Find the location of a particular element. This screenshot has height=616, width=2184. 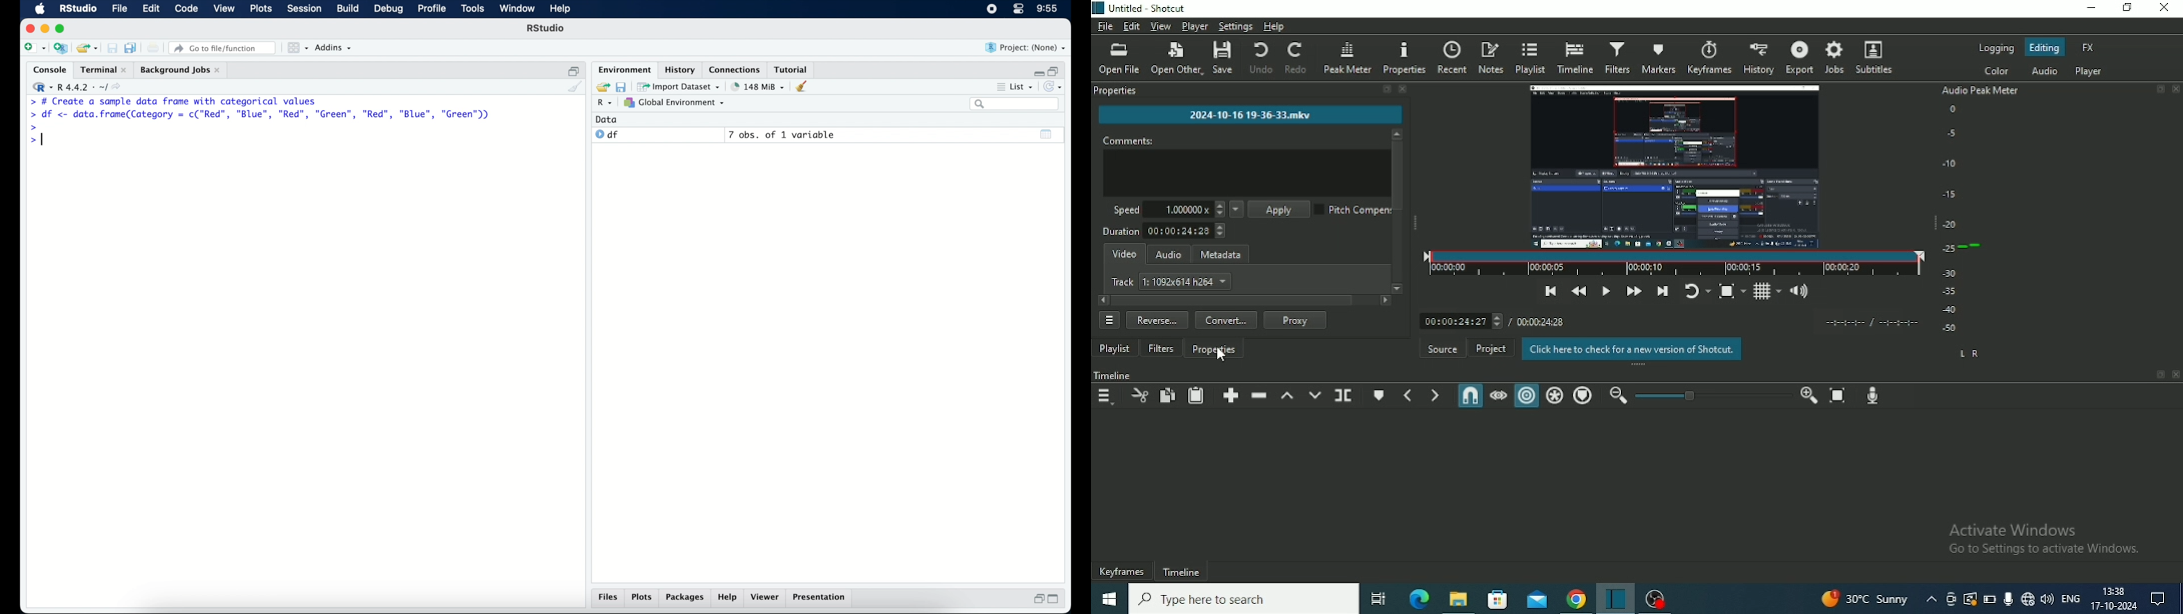

save is located at coordinates (110, 46).